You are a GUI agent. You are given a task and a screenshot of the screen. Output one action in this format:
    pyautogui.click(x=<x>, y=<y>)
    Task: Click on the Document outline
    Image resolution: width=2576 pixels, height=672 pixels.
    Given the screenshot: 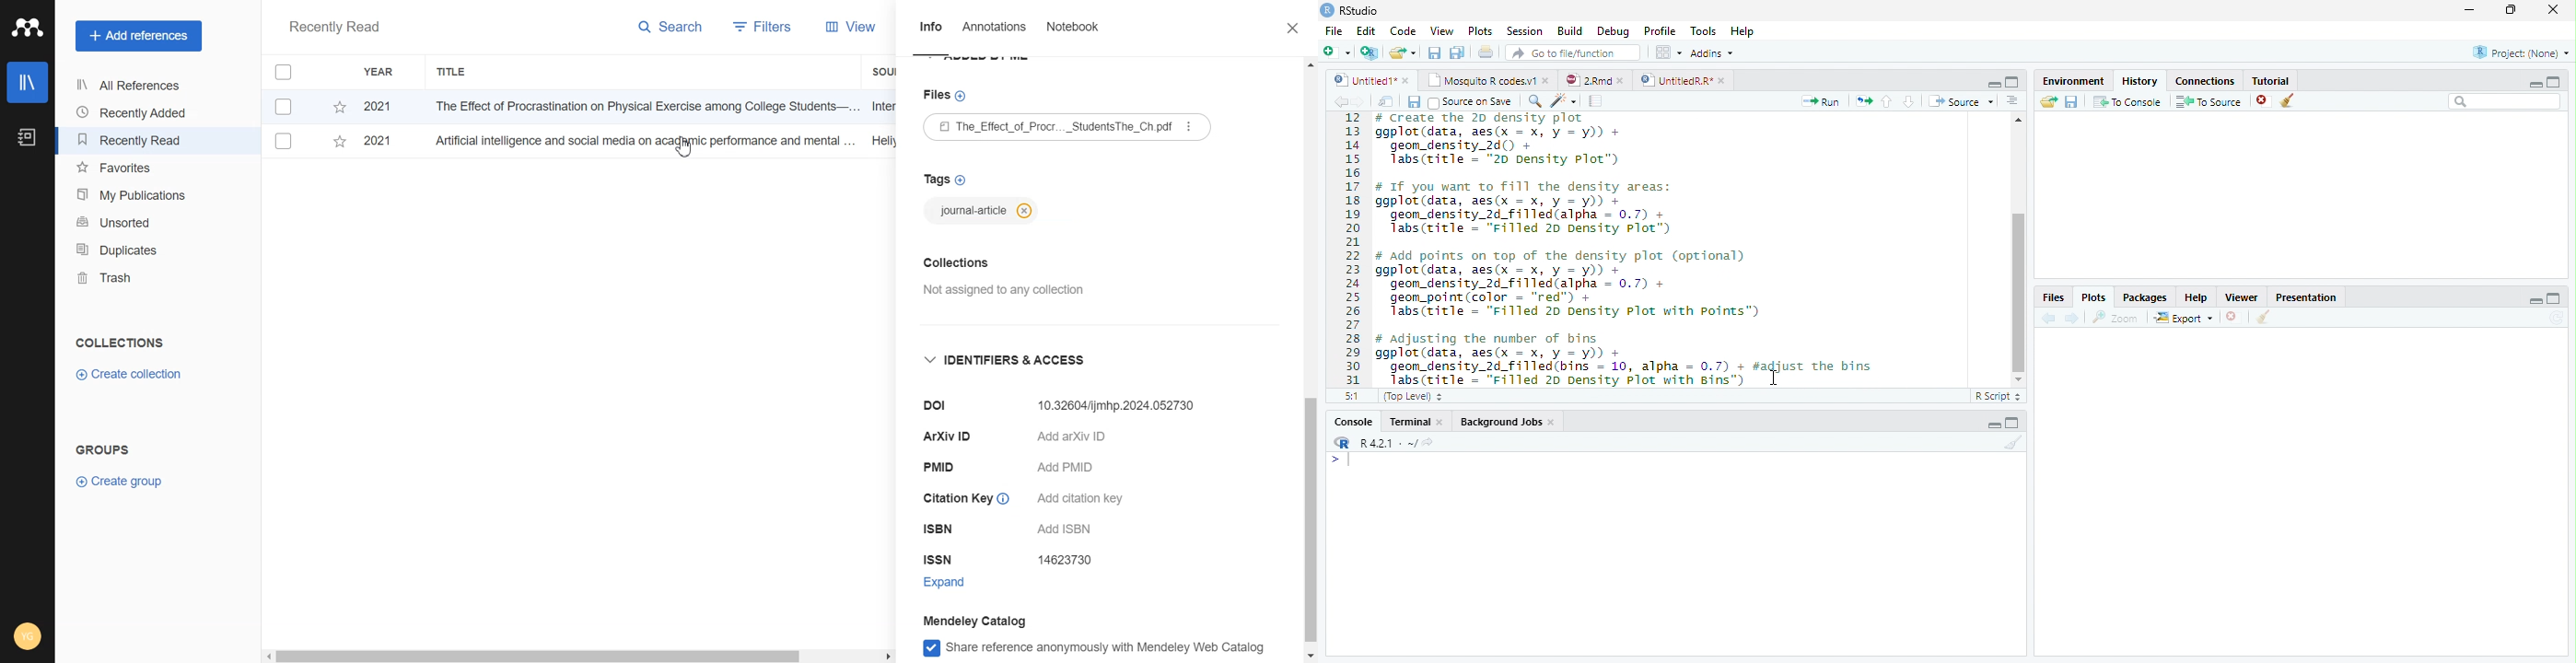 What is the action you would take?
    pyautogui.click(x=2012, y=102)
    